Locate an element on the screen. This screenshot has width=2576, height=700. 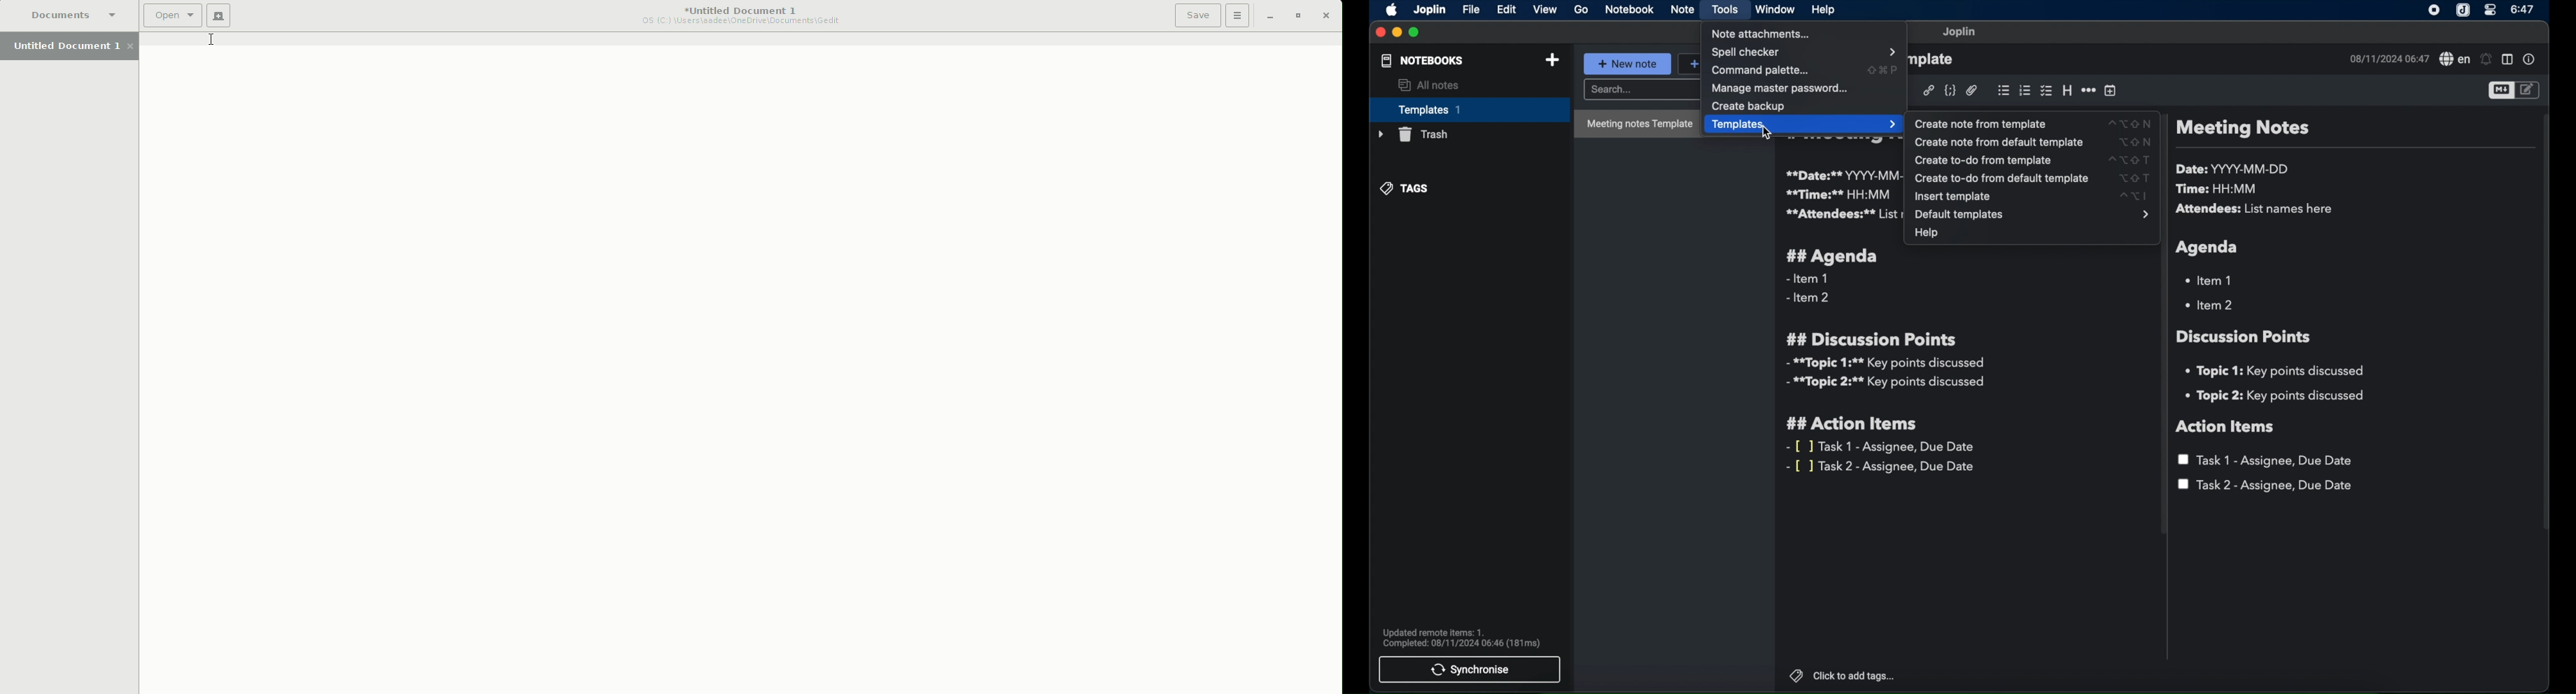
tags is located at coordinates (1406, 188).